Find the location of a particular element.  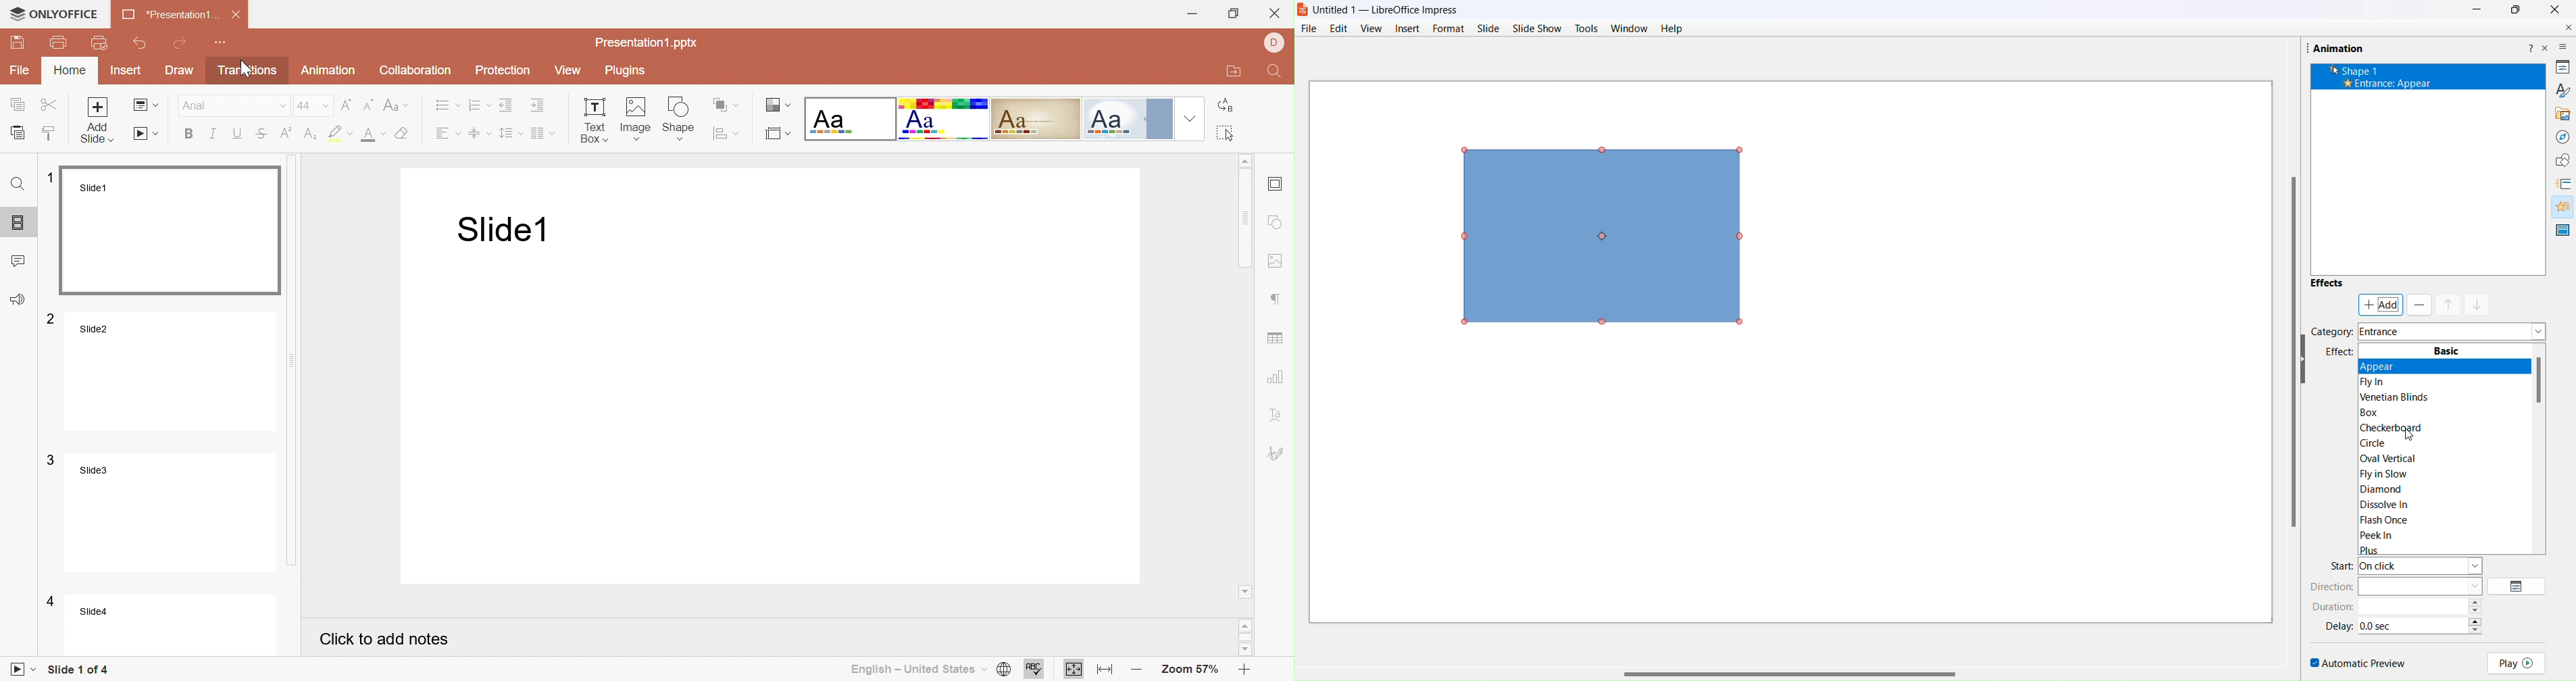

Clear style is located at coordinates (403, 134).